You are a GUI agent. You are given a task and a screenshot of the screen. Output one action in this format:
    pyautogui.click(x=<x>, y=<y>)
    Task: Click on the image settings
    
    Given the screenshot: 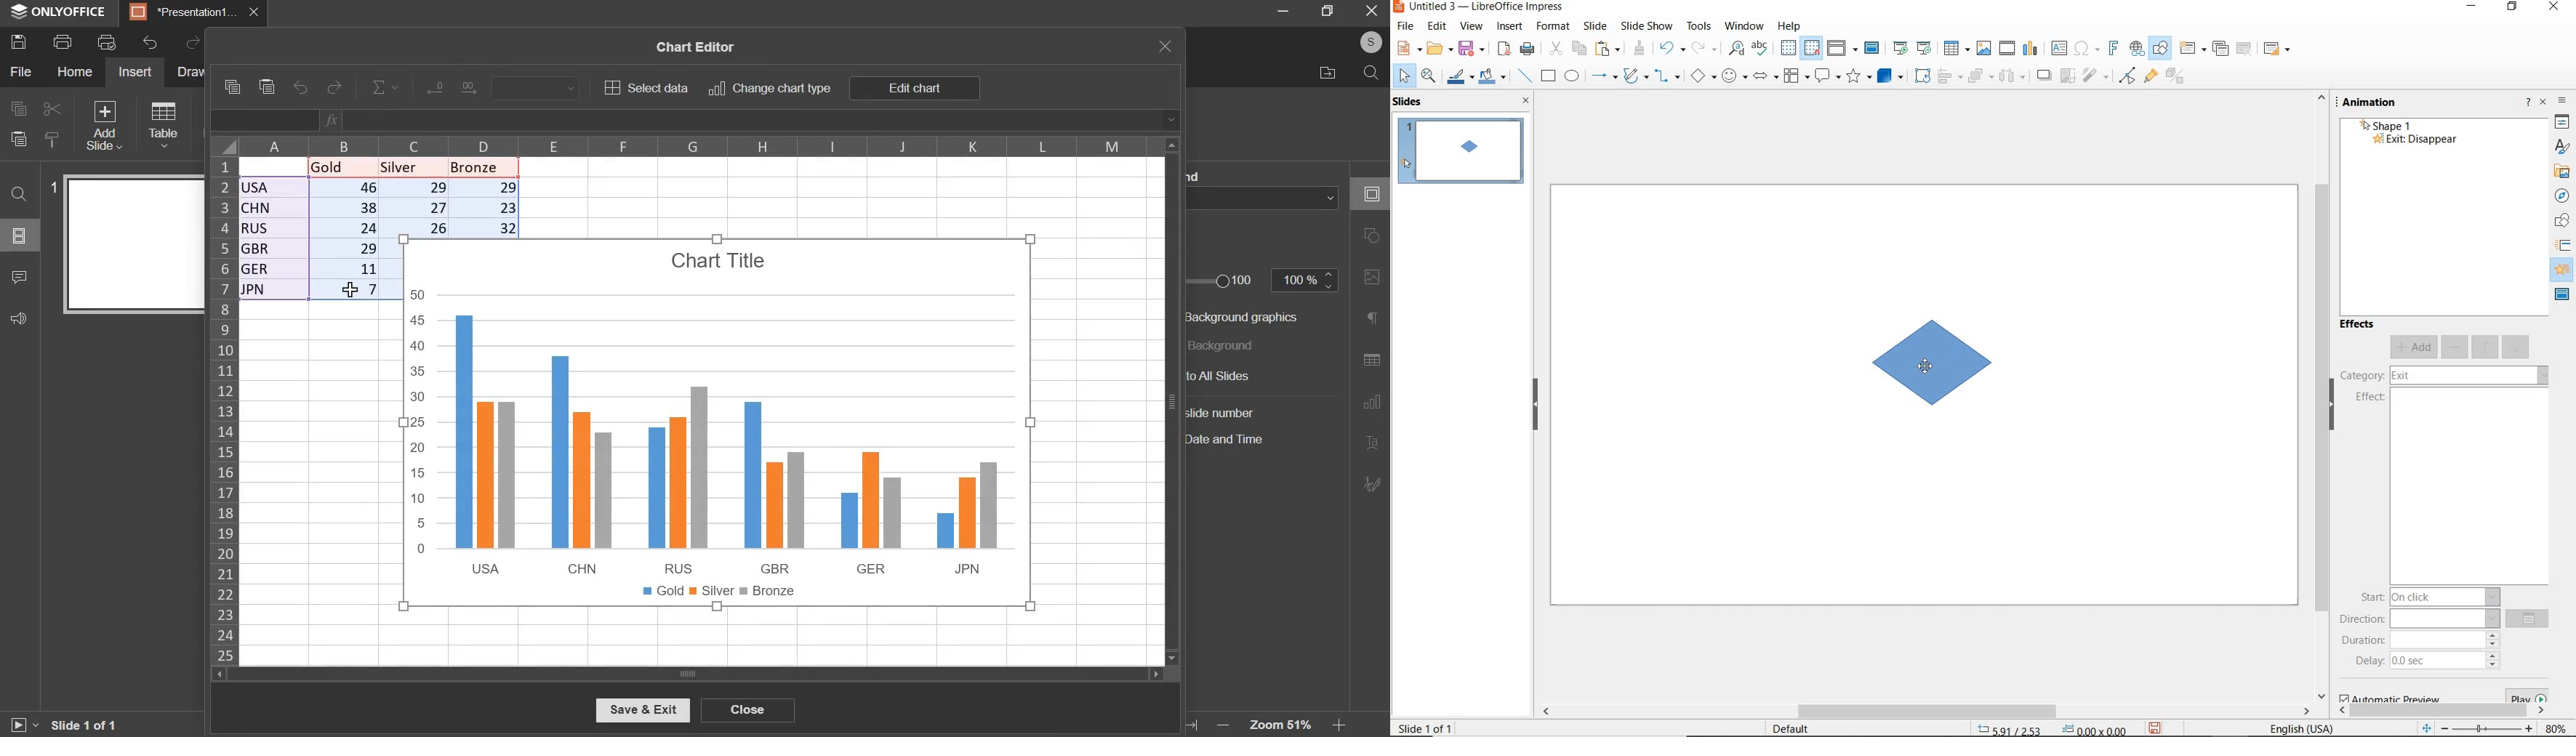 What is the action you would take?
    pyautogui.click(x=1371, y=280)
    